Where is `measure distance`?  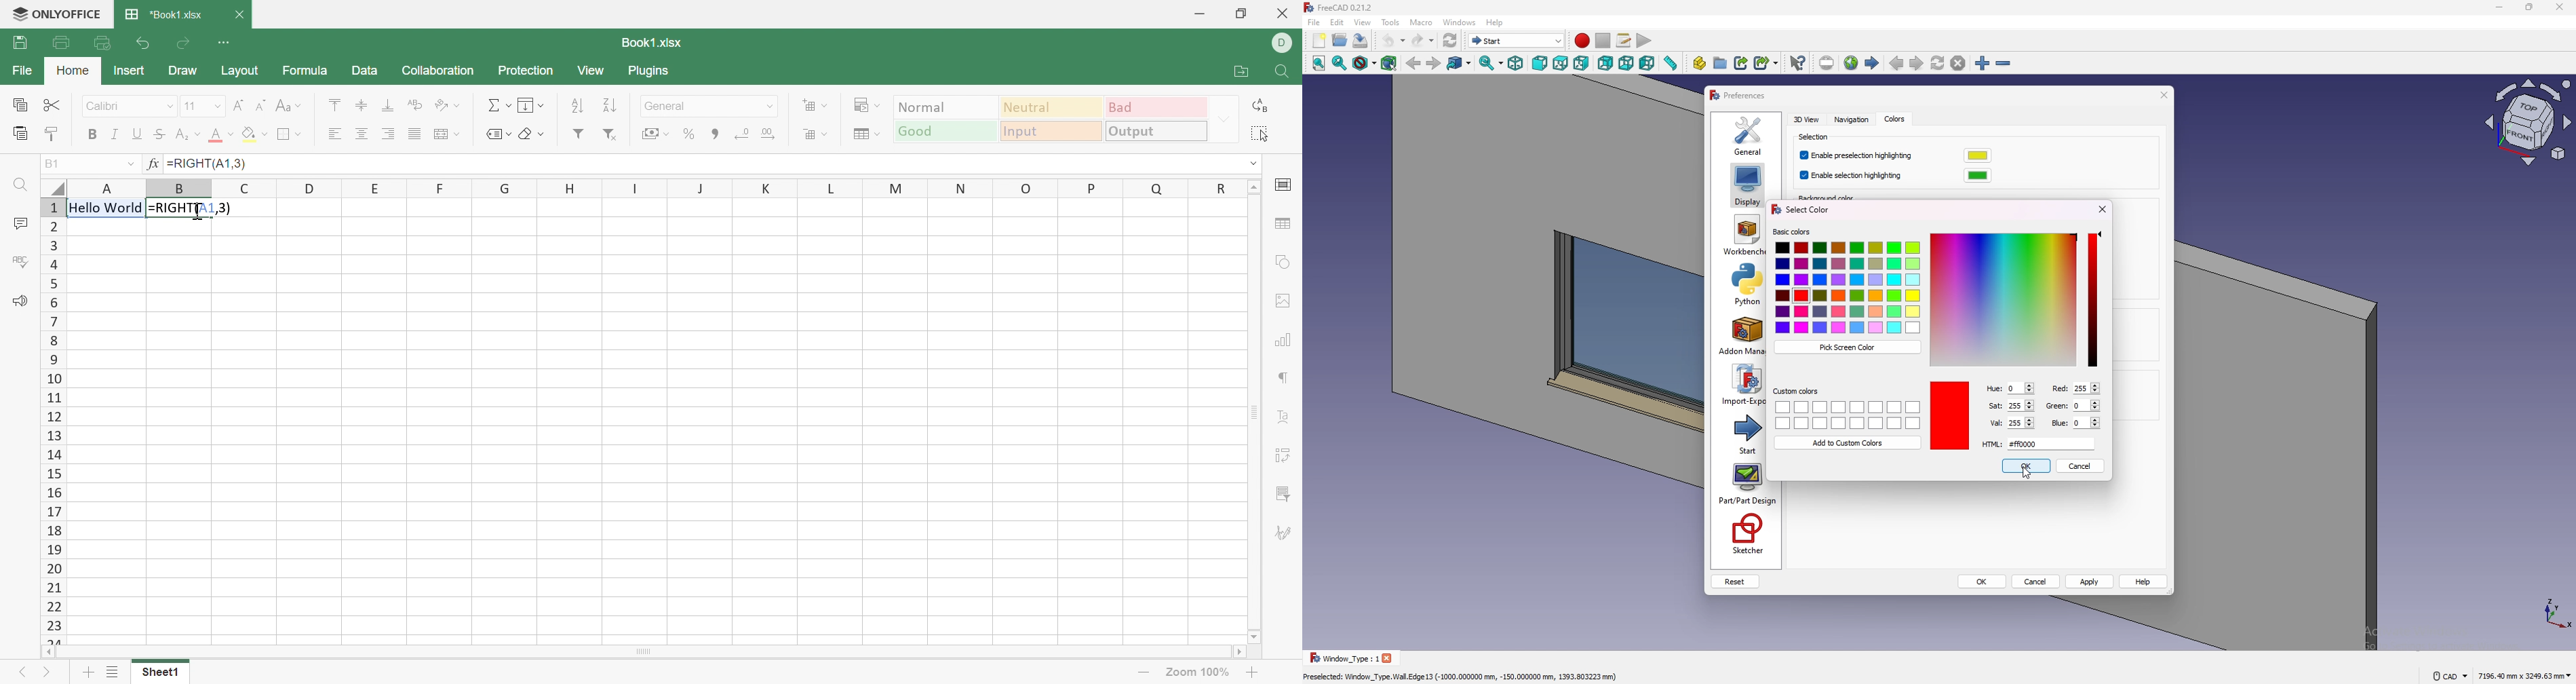
measure distance is located at coordinates (1671, 63).